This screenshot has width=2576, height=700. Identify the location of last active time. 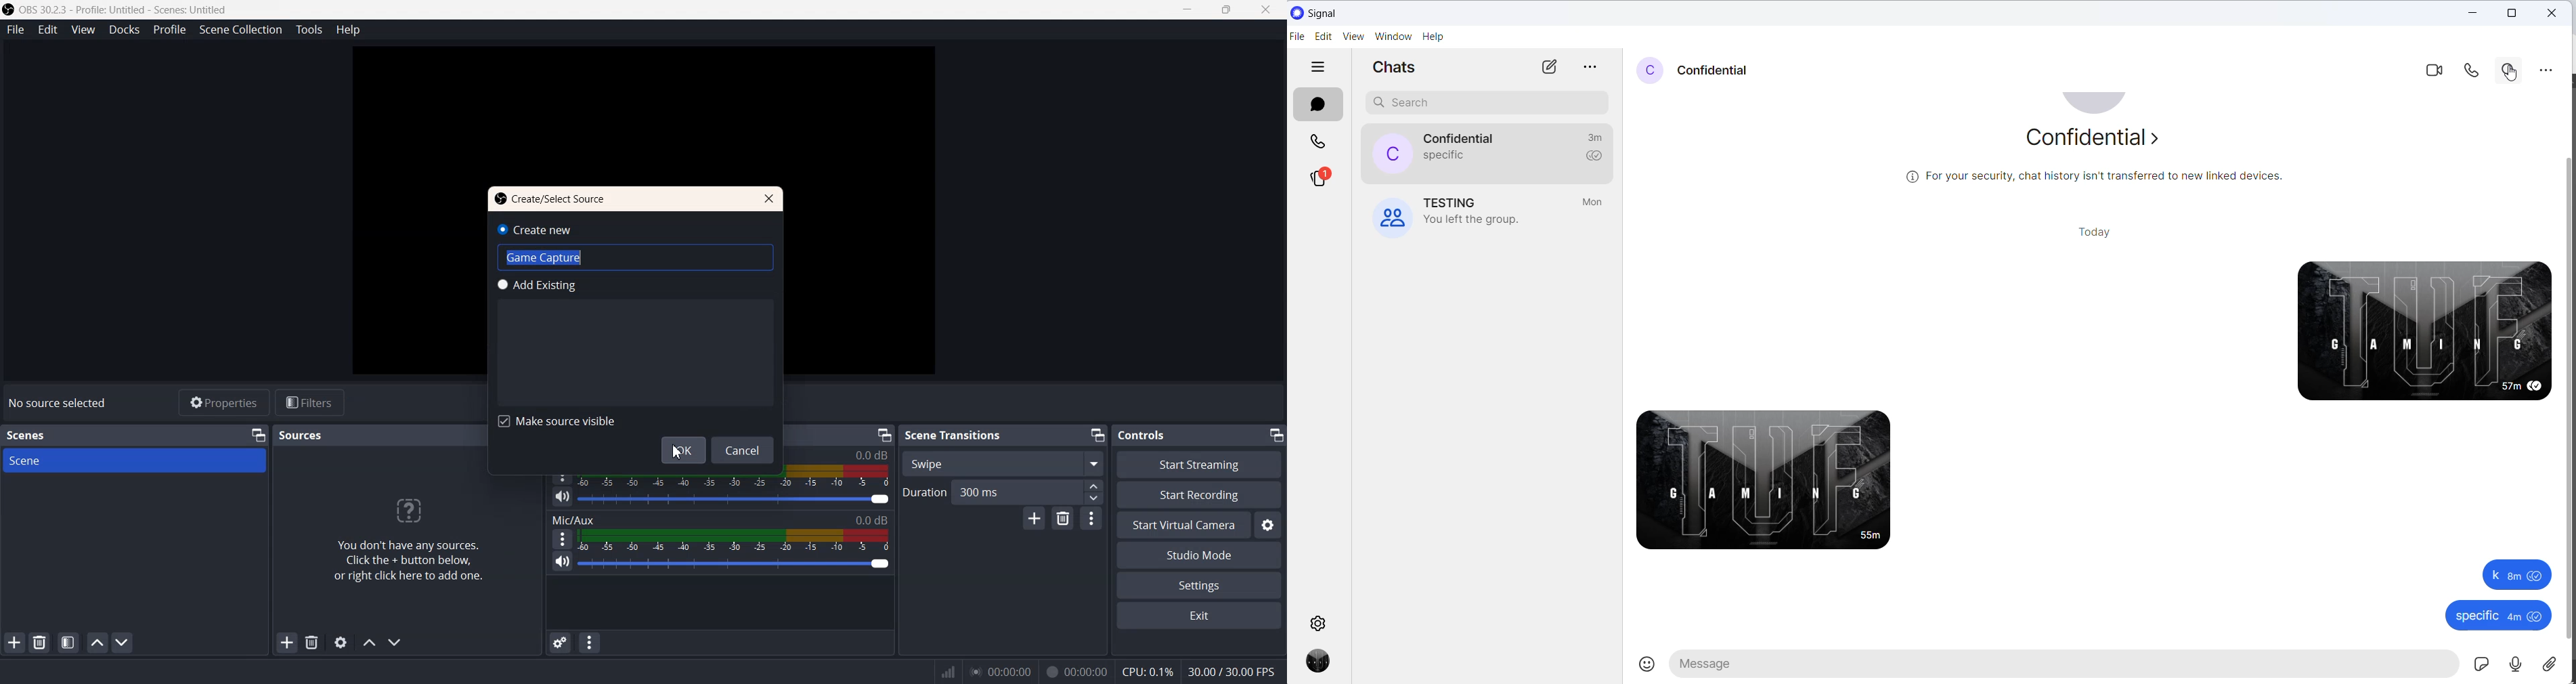
(1596, 135).